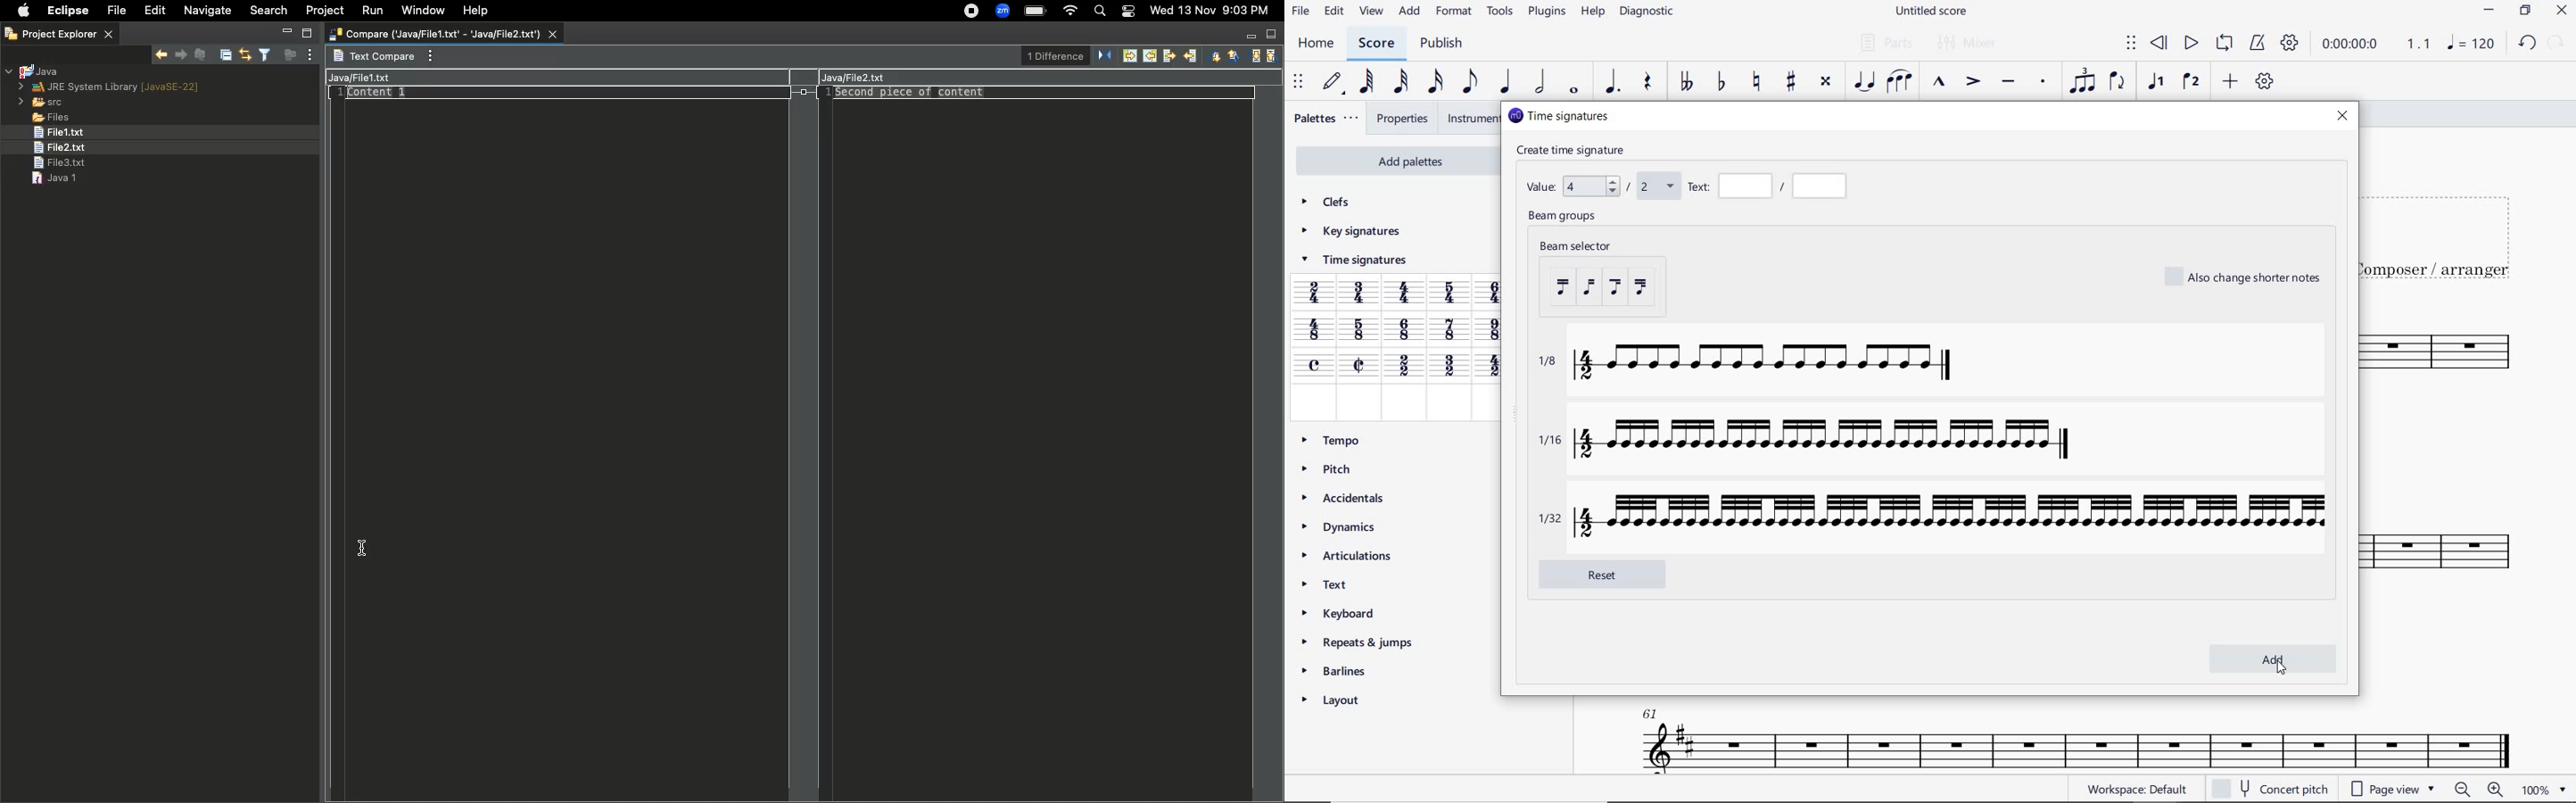  What do you see at coordinates (1576, 149) in the screenshot?
I see `create time signature` at bounding box center [1576, 149].